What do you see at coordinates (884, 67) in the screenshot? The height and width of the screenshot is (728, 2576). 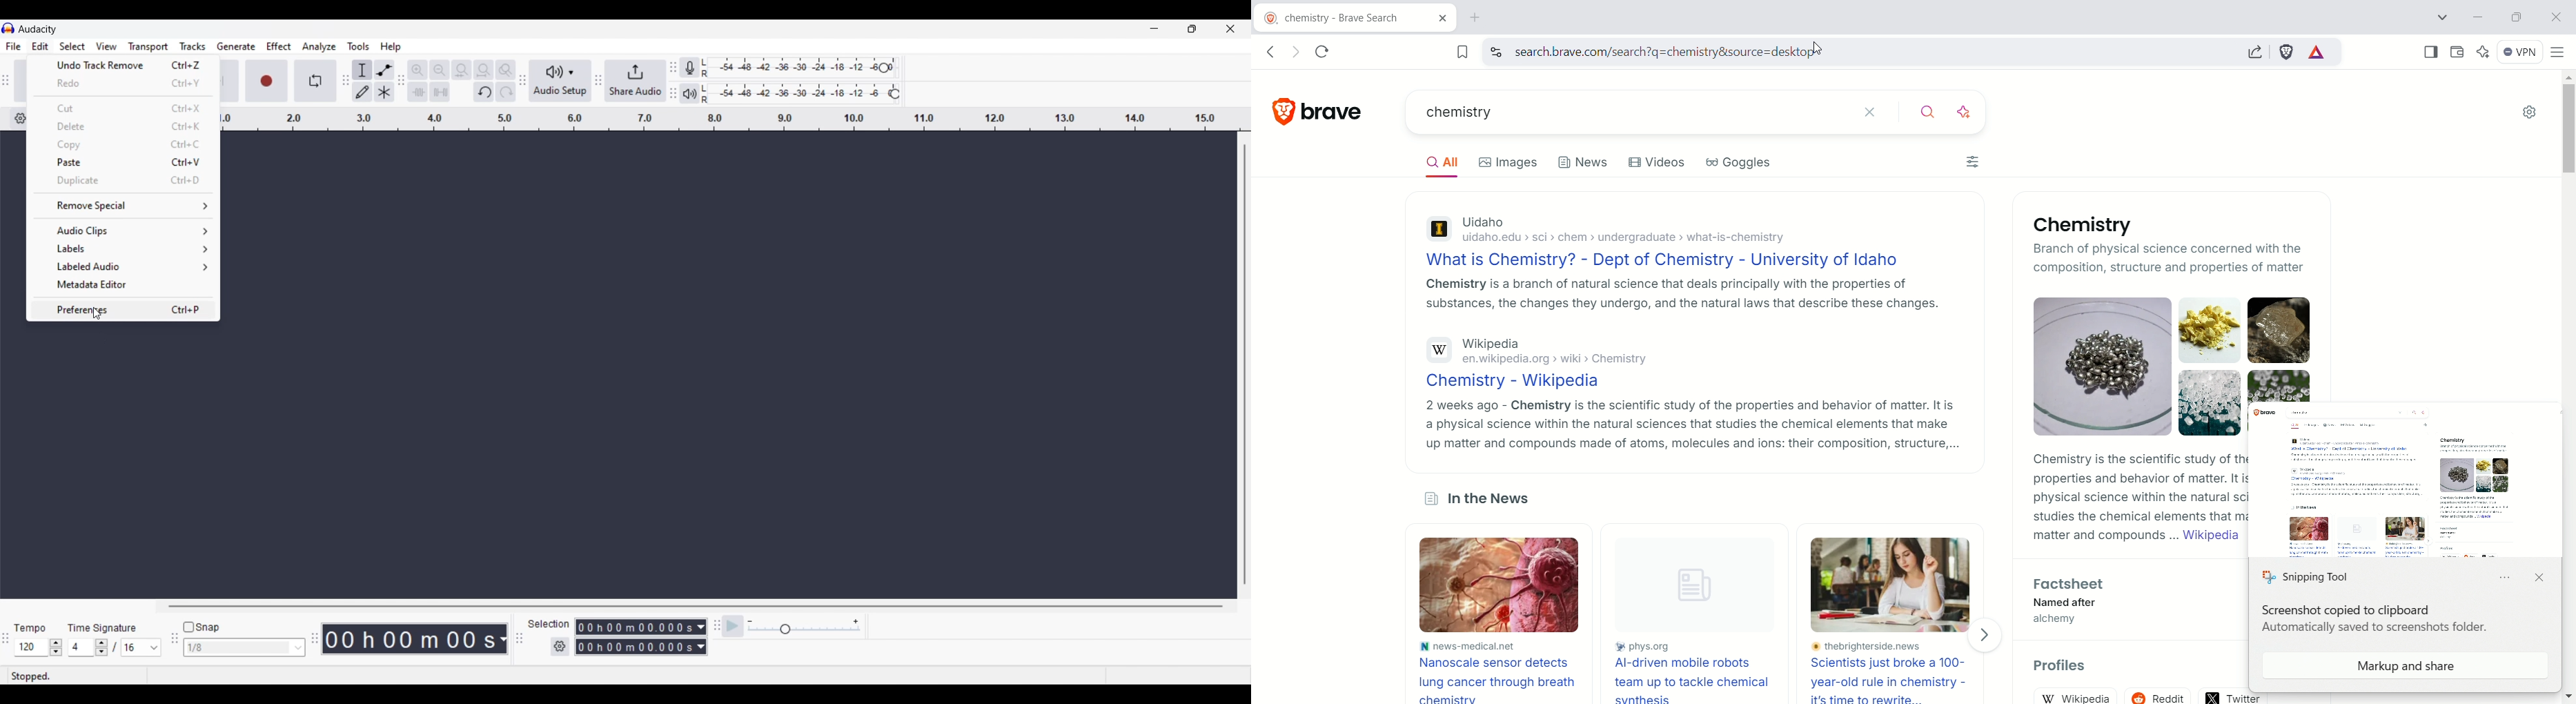 I see `Change recording level` at bounding box center [884, 67].